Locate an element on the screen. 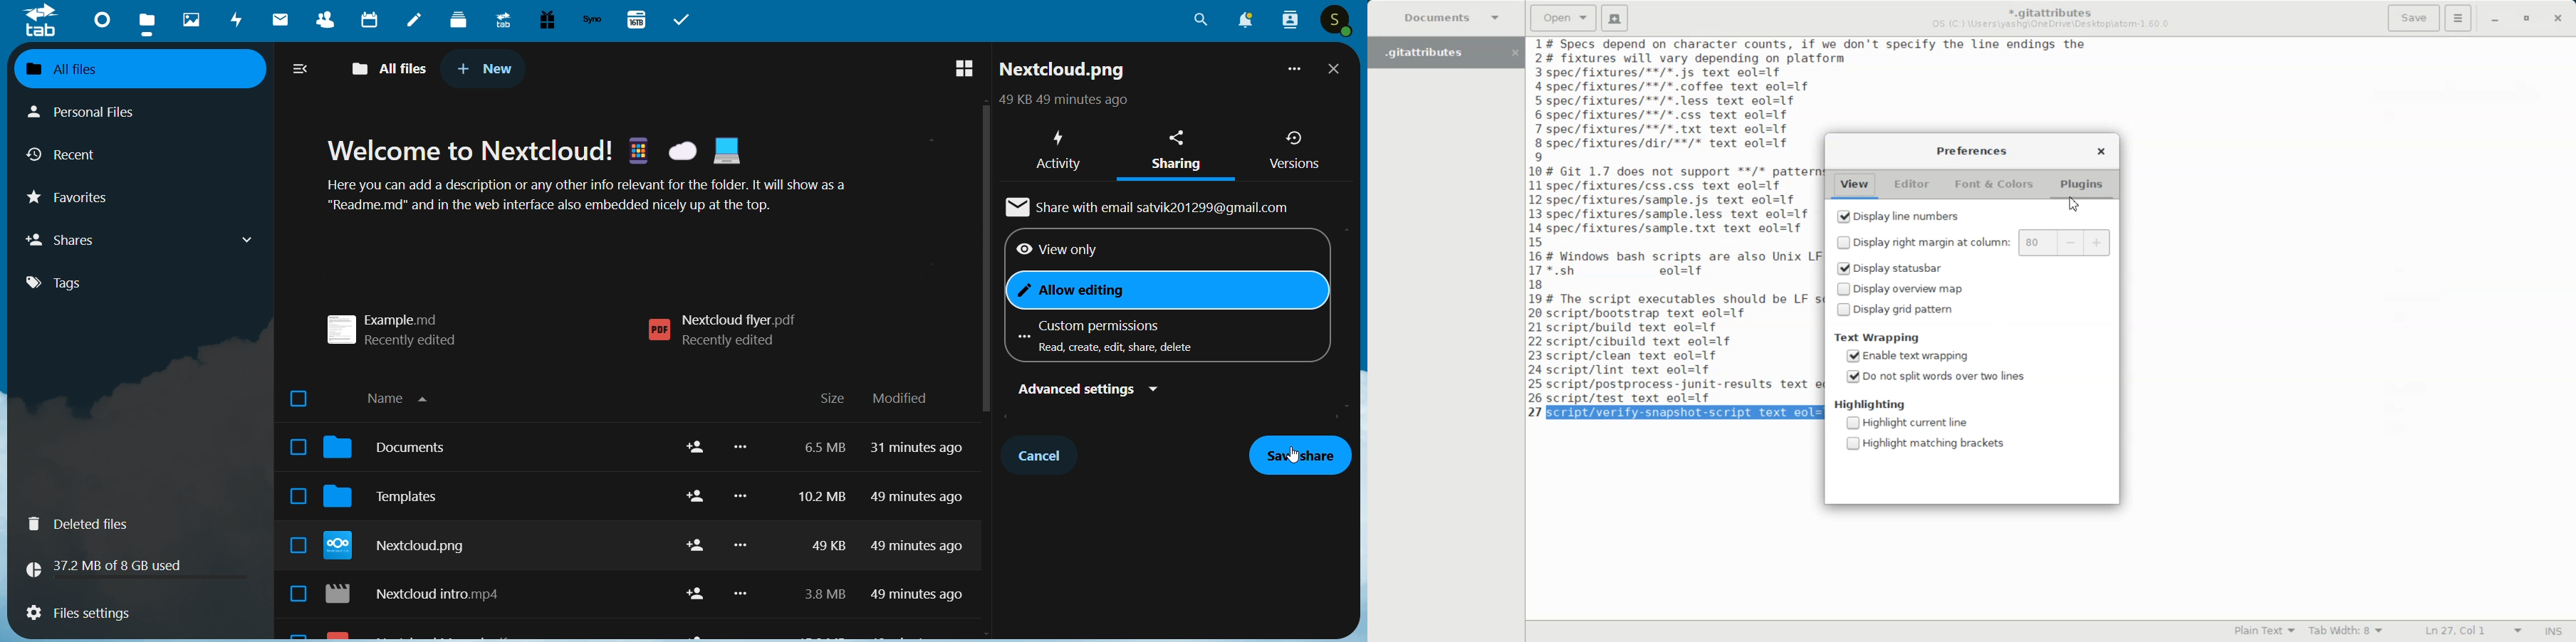 This screenshot has width=2576, height=644. nextcloud flyer is located at coordinates (730, 331).